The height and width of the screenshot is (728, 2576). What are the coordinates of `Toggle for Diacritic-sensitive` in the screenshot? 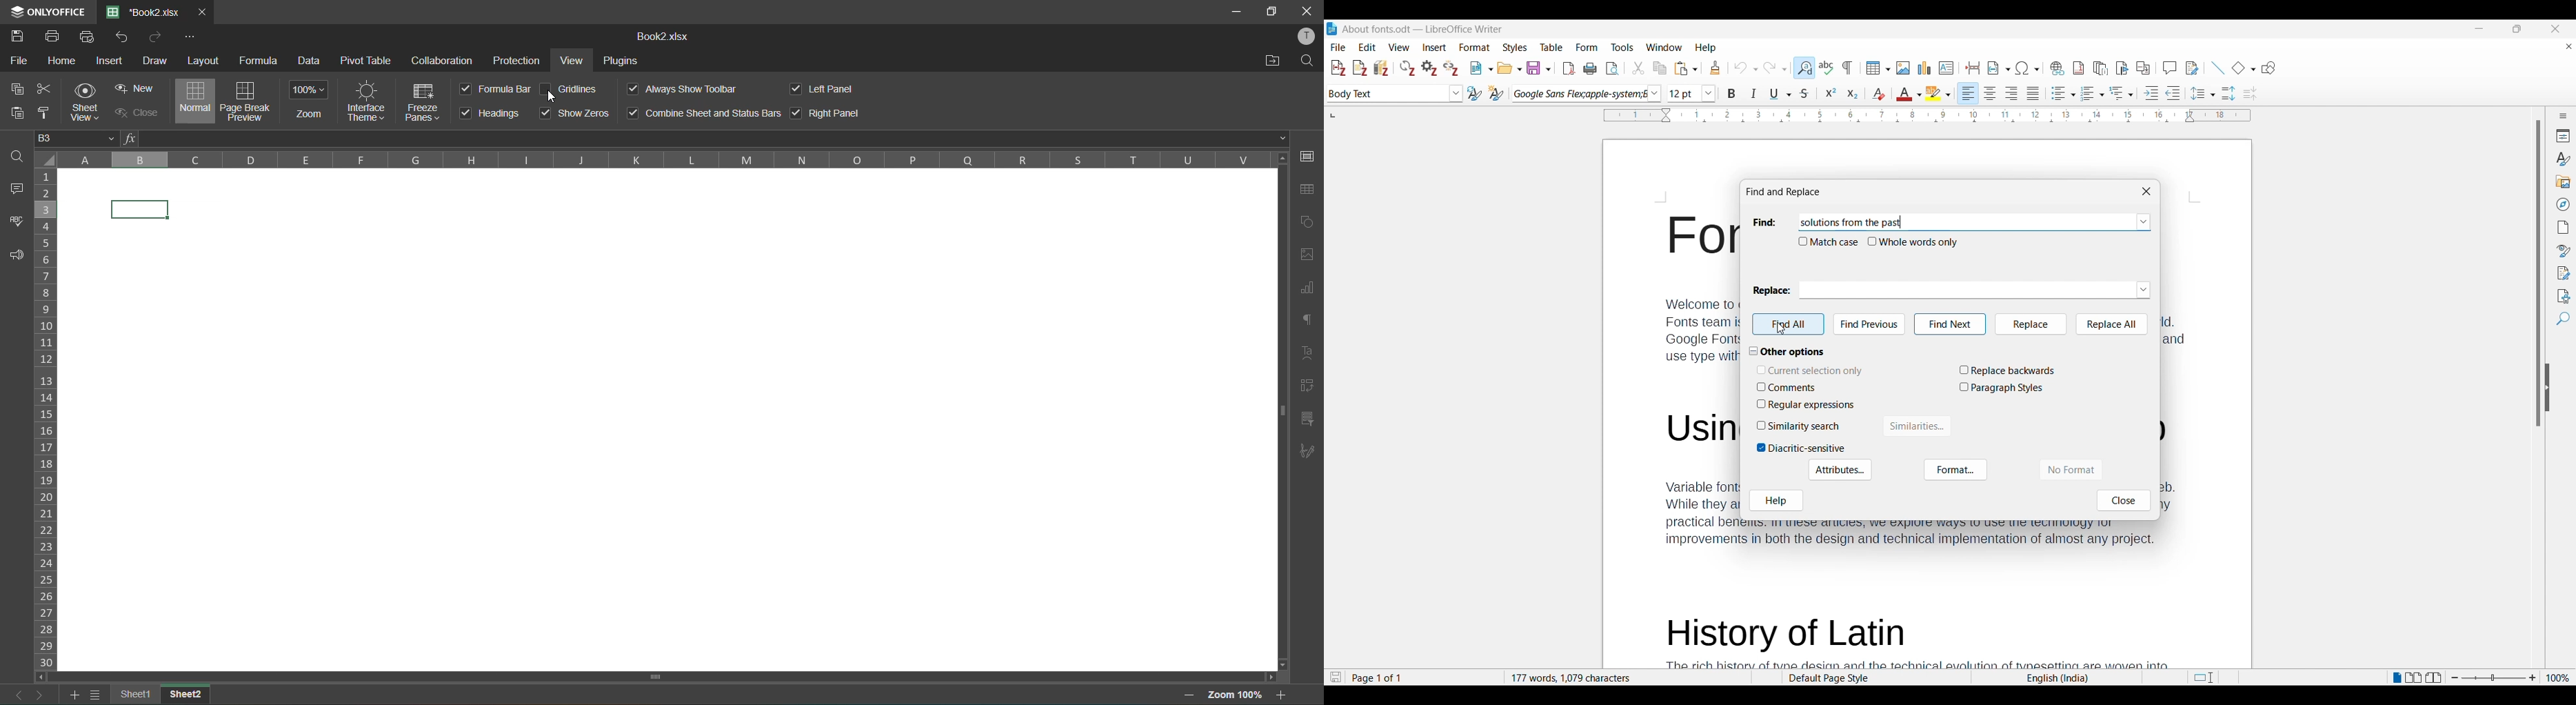 It's located at (1801, 448).